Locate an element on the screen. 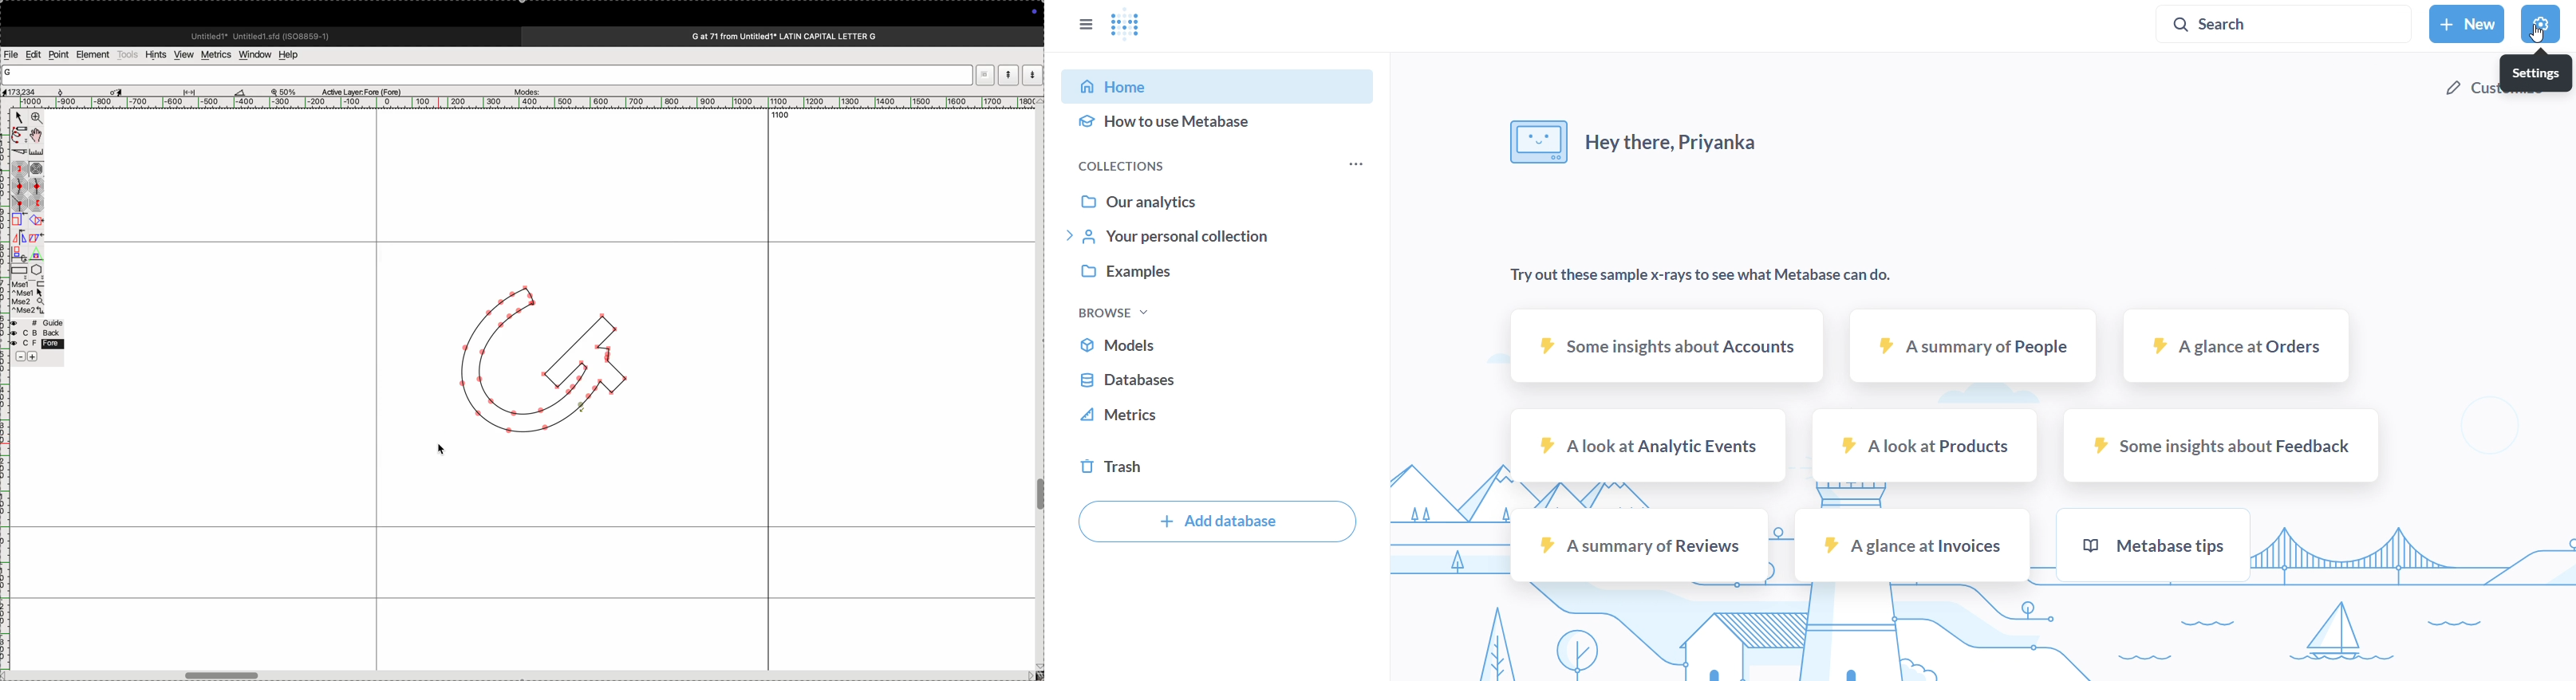 The height and width of the screenshot is (700, 2576). show previous word list is located at coordinates (1034, 74).